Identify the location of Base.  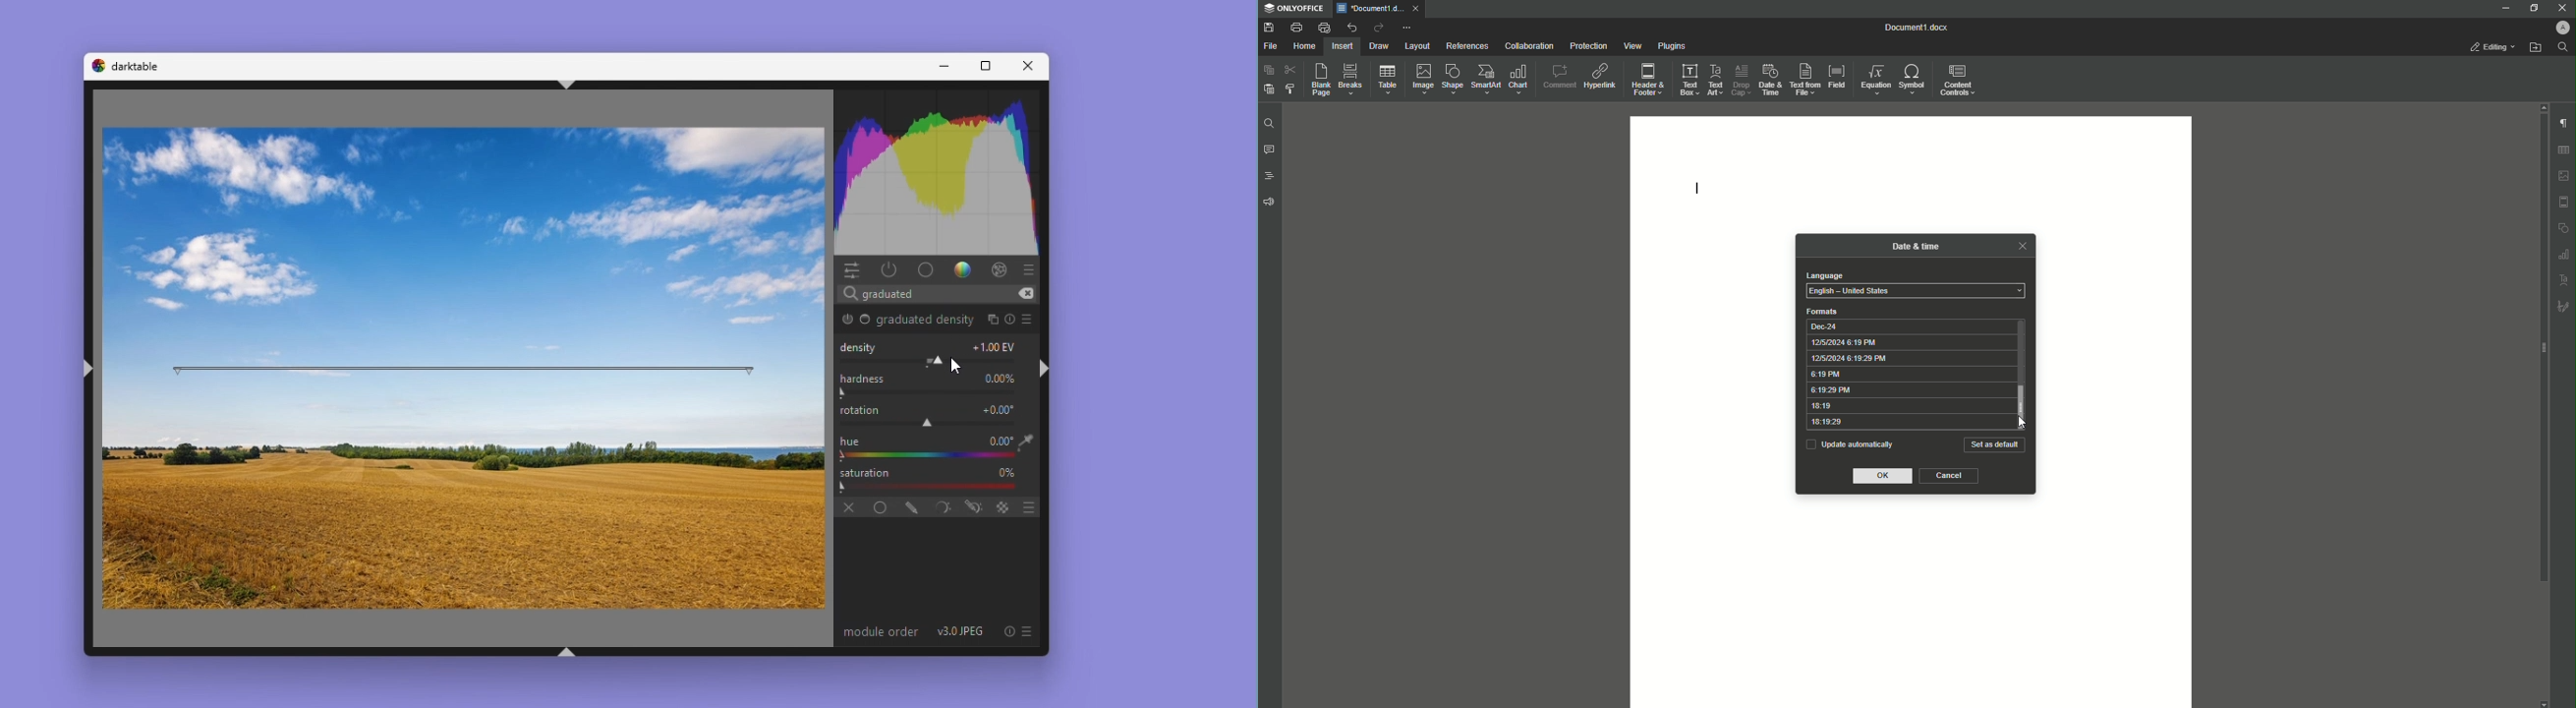
(866, 321).